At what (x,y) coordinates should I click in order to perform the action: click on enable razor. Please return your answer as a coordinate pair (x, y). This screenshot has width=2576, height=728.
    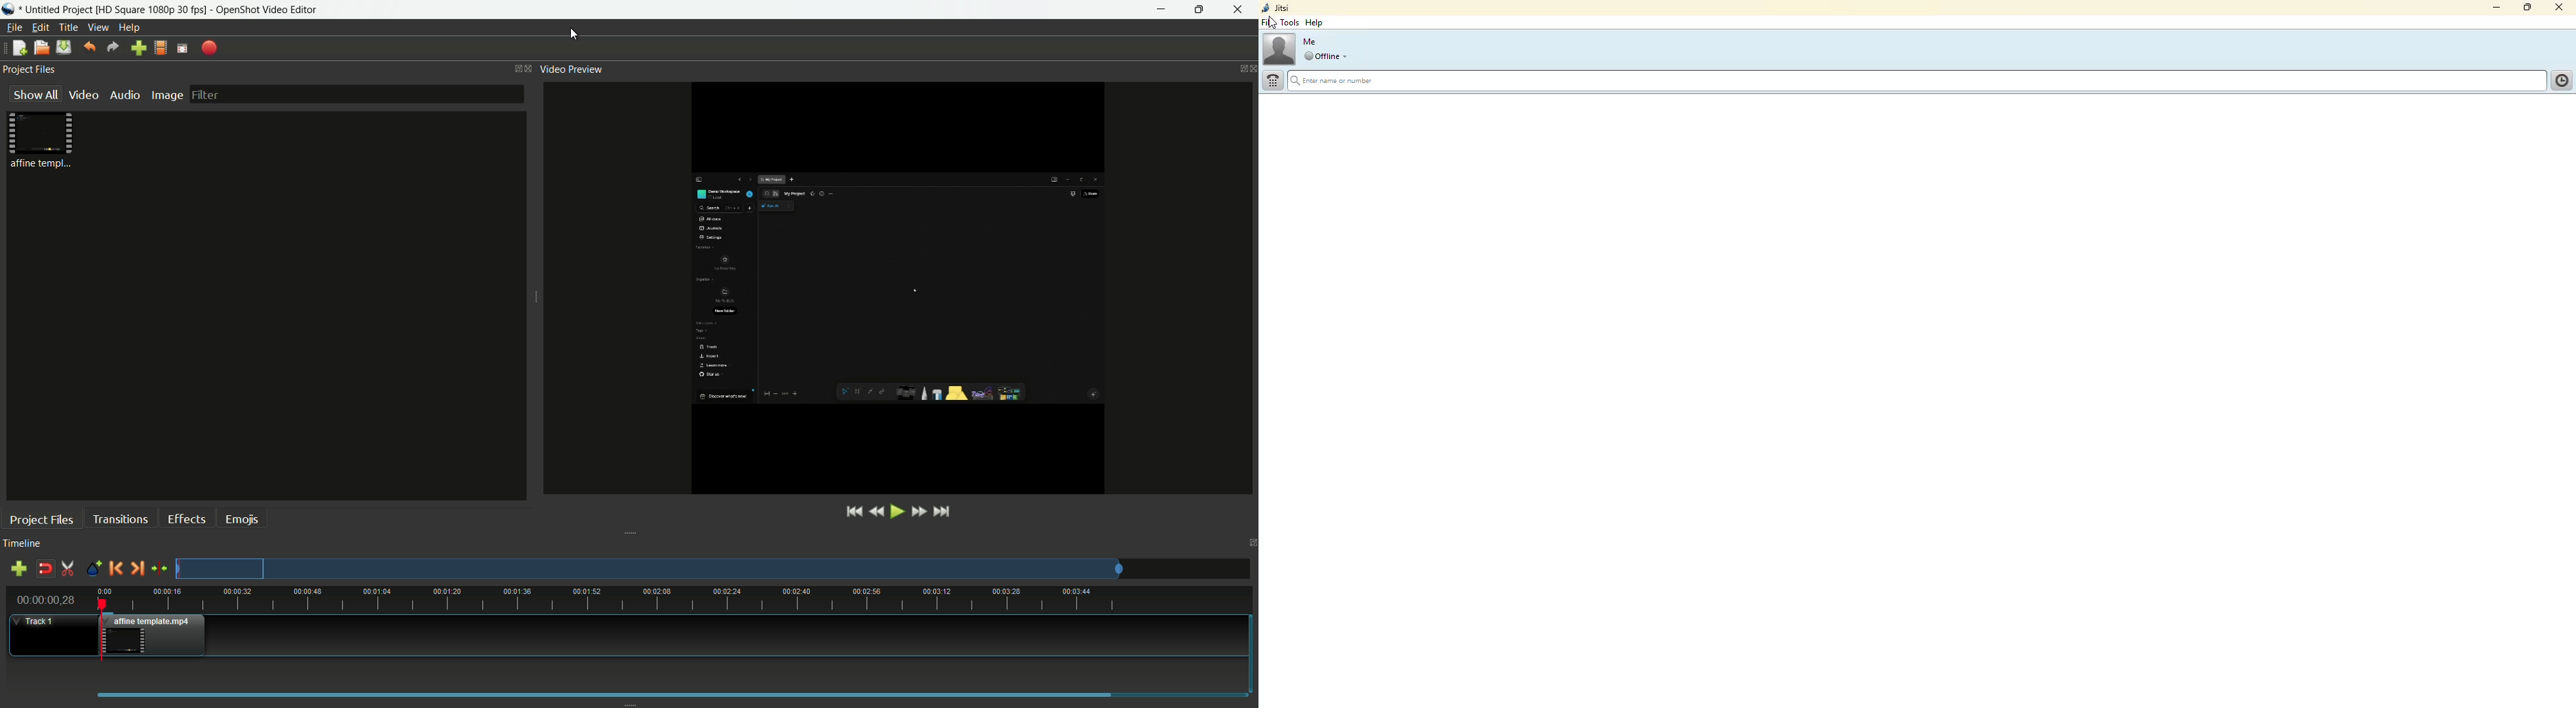
    Looking at the image, I should click on (68, 568).